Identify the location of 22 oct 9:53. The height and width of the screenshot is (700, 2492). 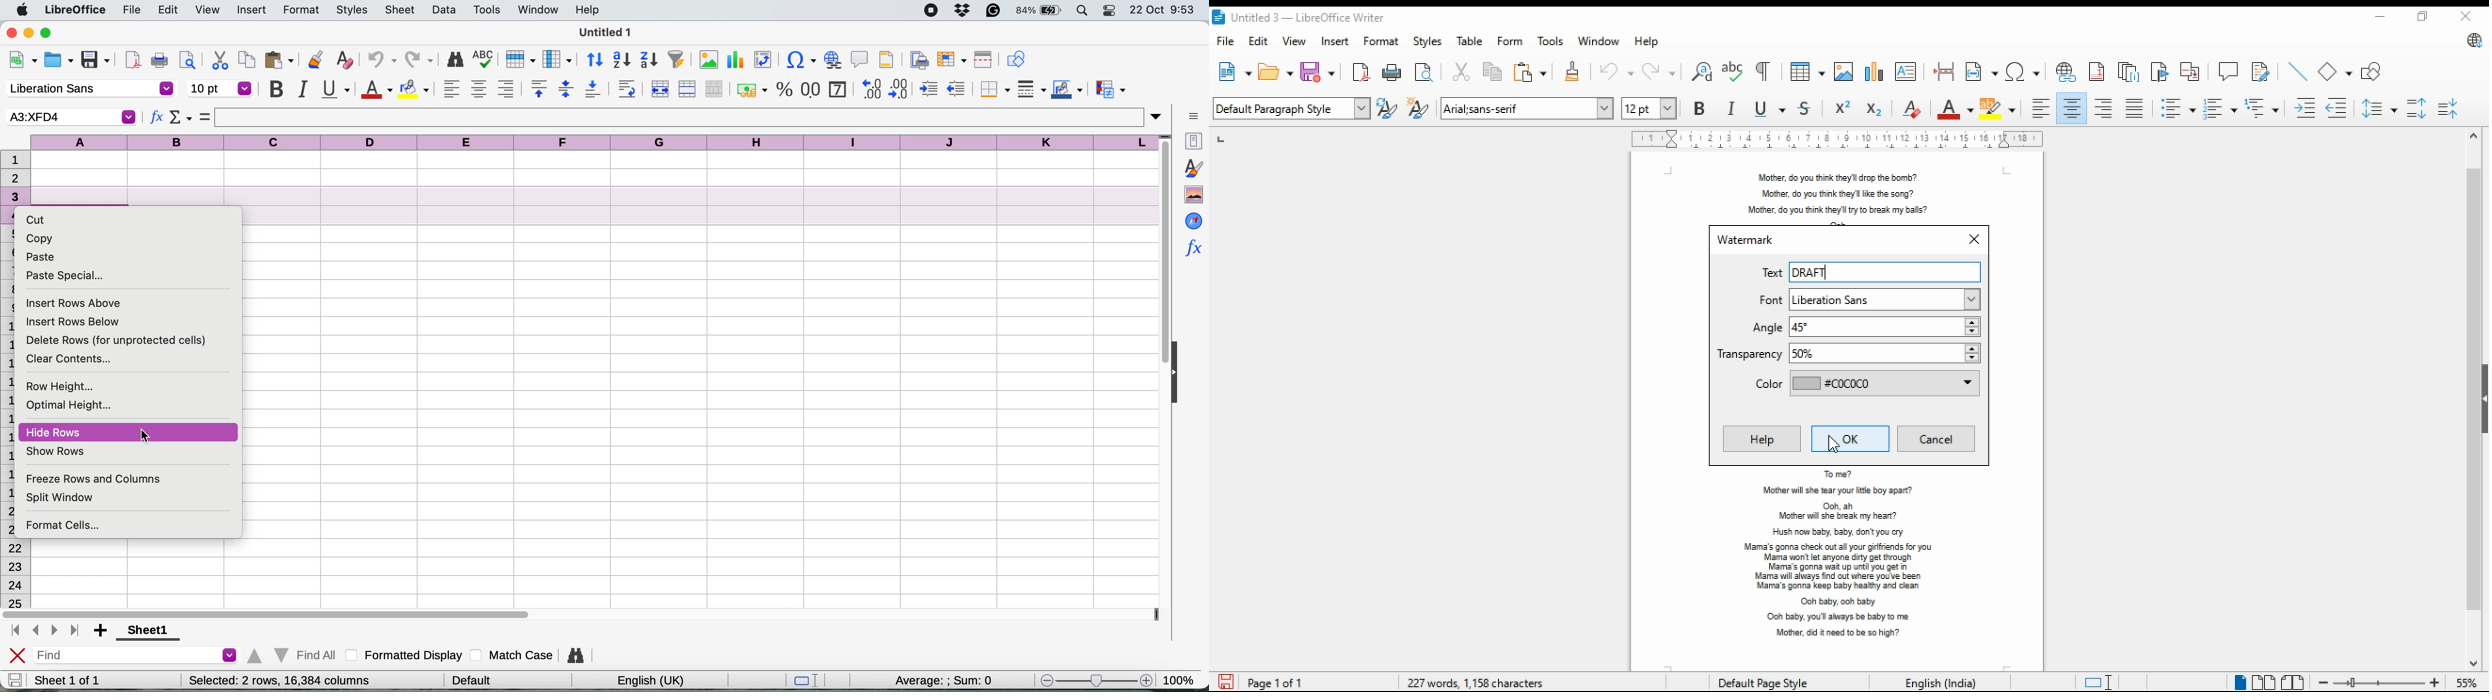
(1162, 11).